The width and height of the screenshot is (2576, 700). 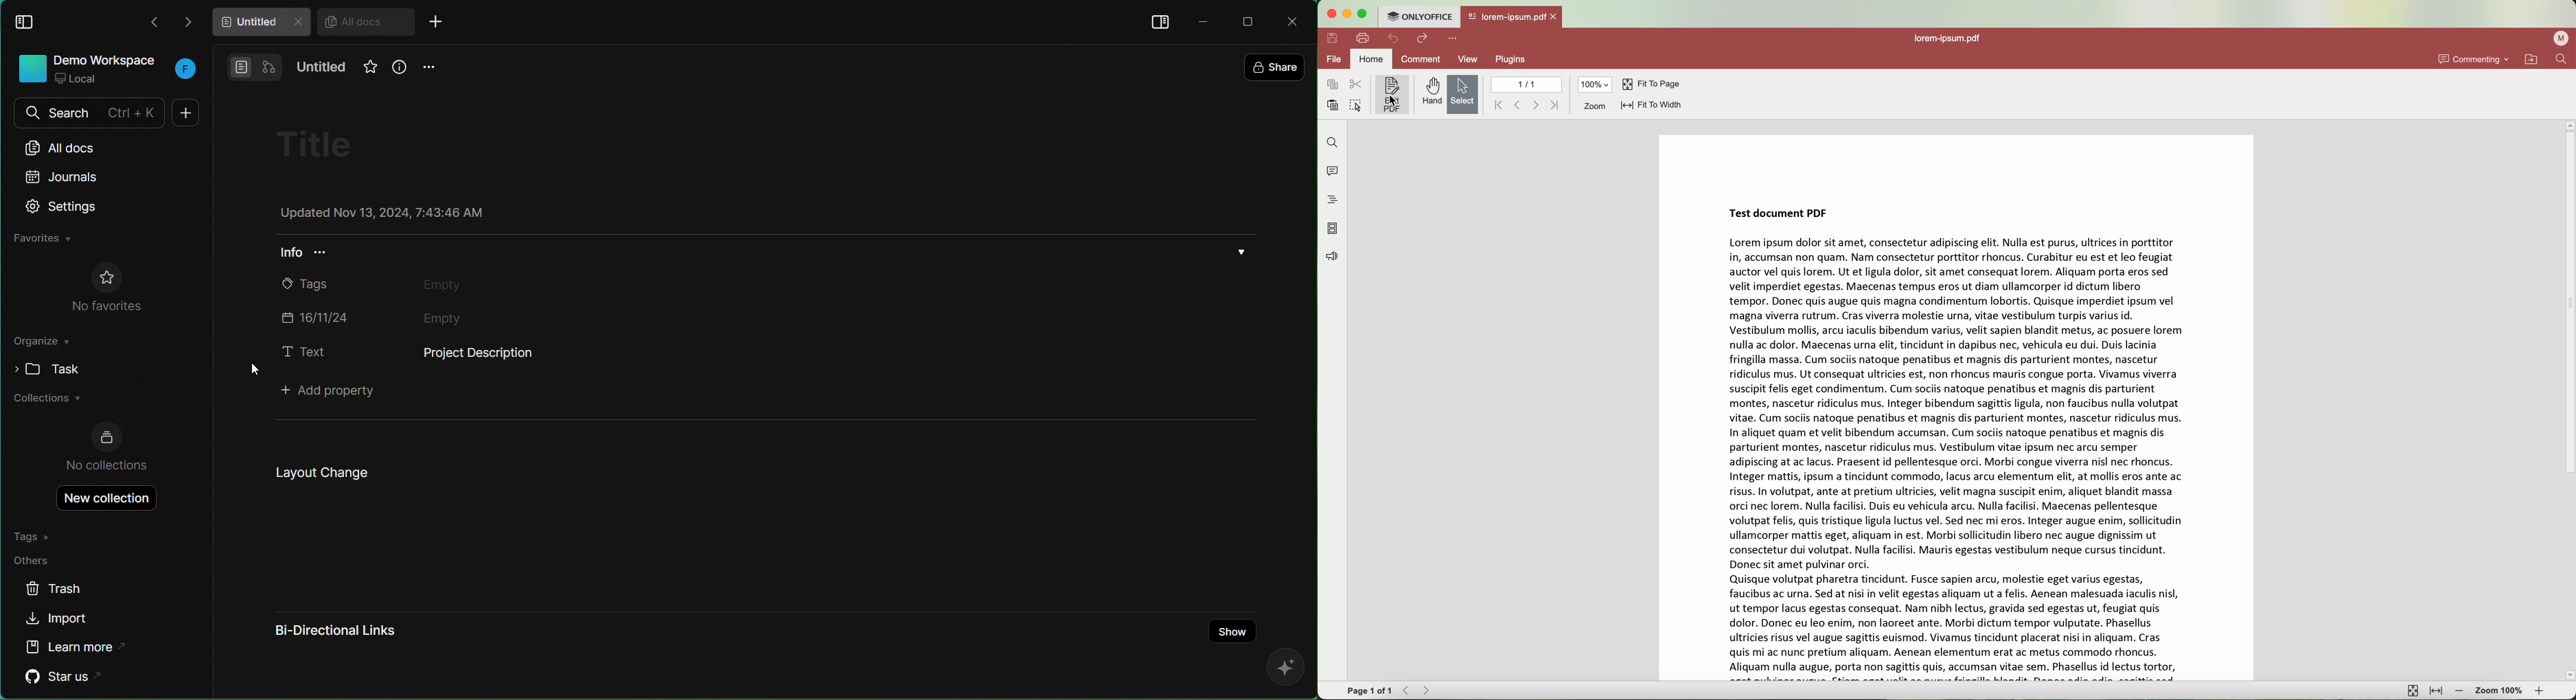 What do you see at coordinates (183, 113) in the screenshot?
I see `+` at bounding box center [183, 113].